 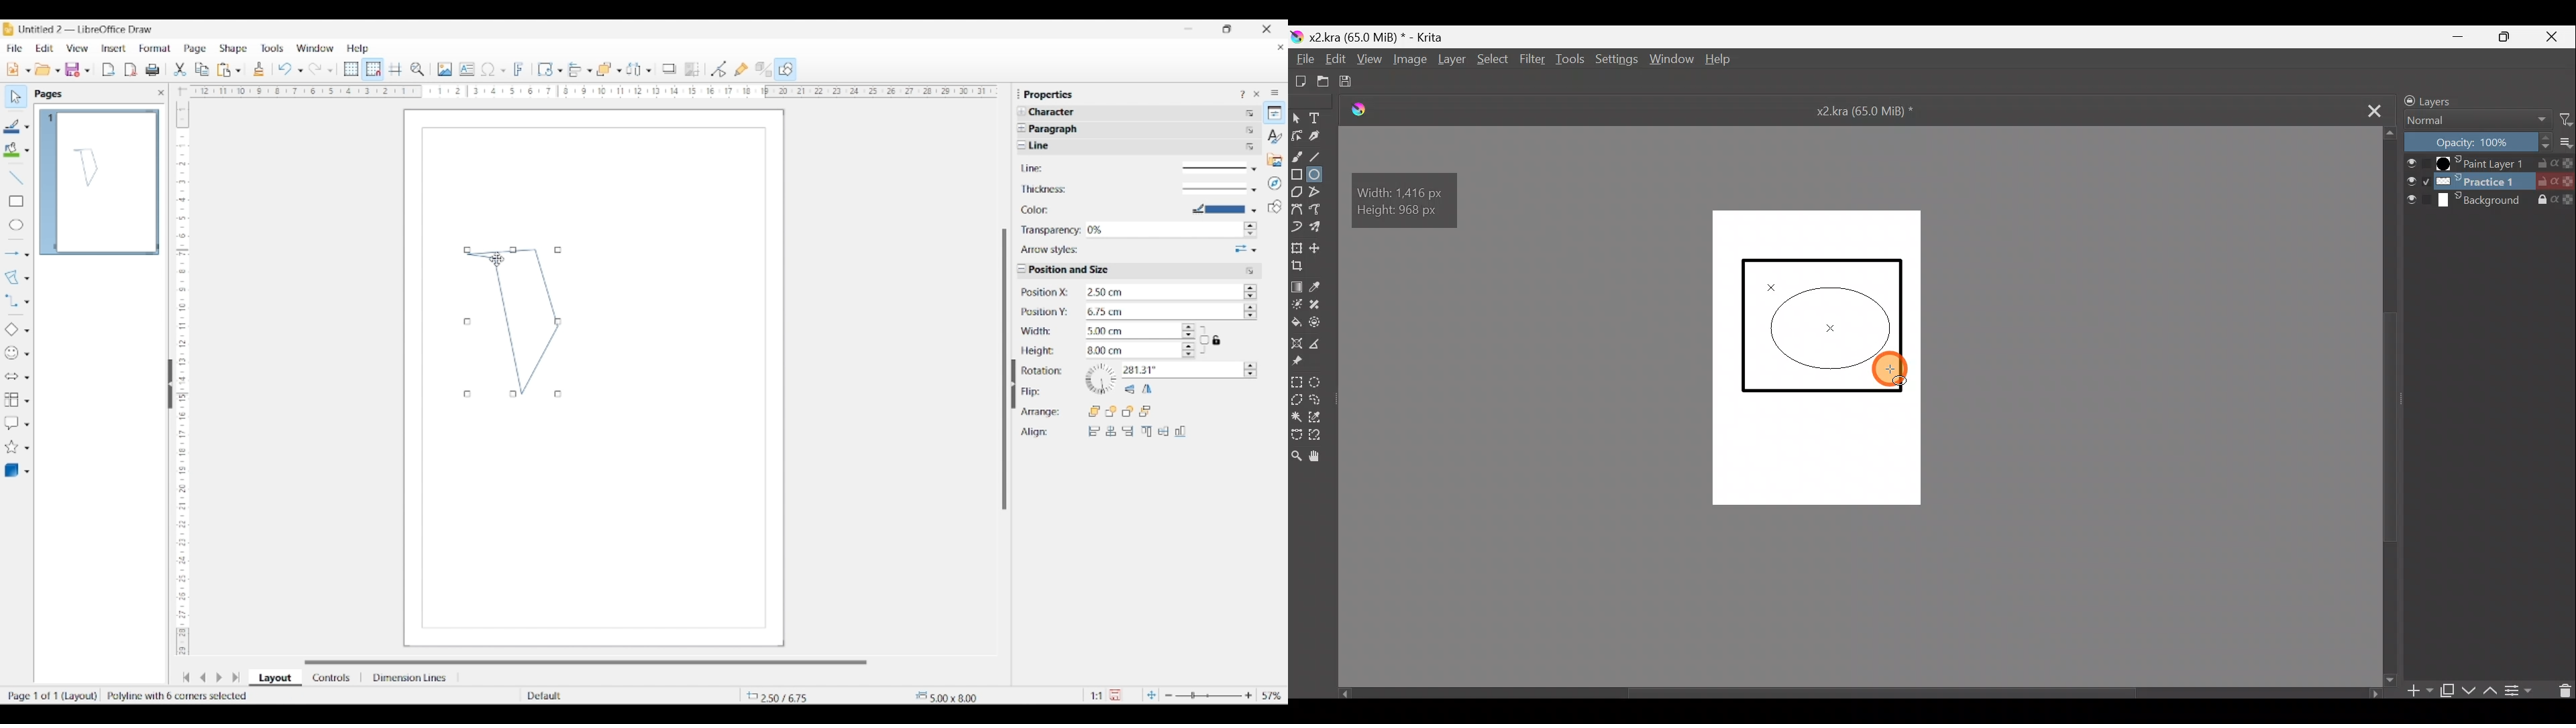 I want to click on Redo specific actions, so click(x=330, y=70).